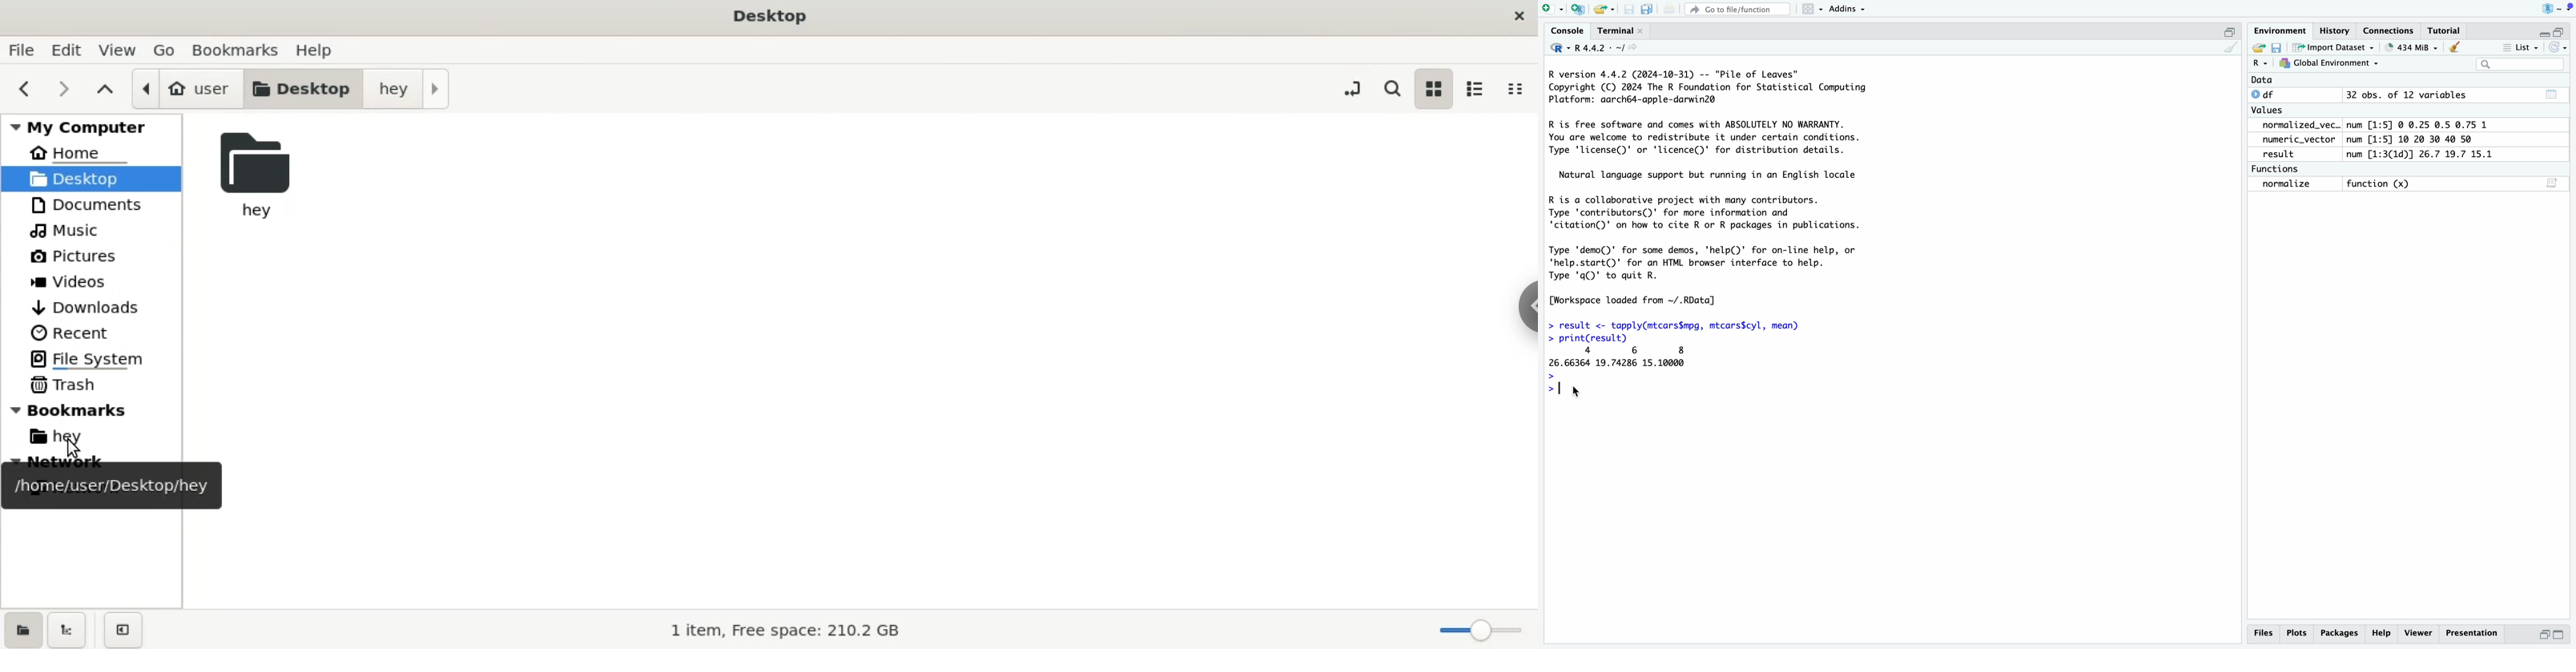  I want to click on normalize, so click(2287, 184).